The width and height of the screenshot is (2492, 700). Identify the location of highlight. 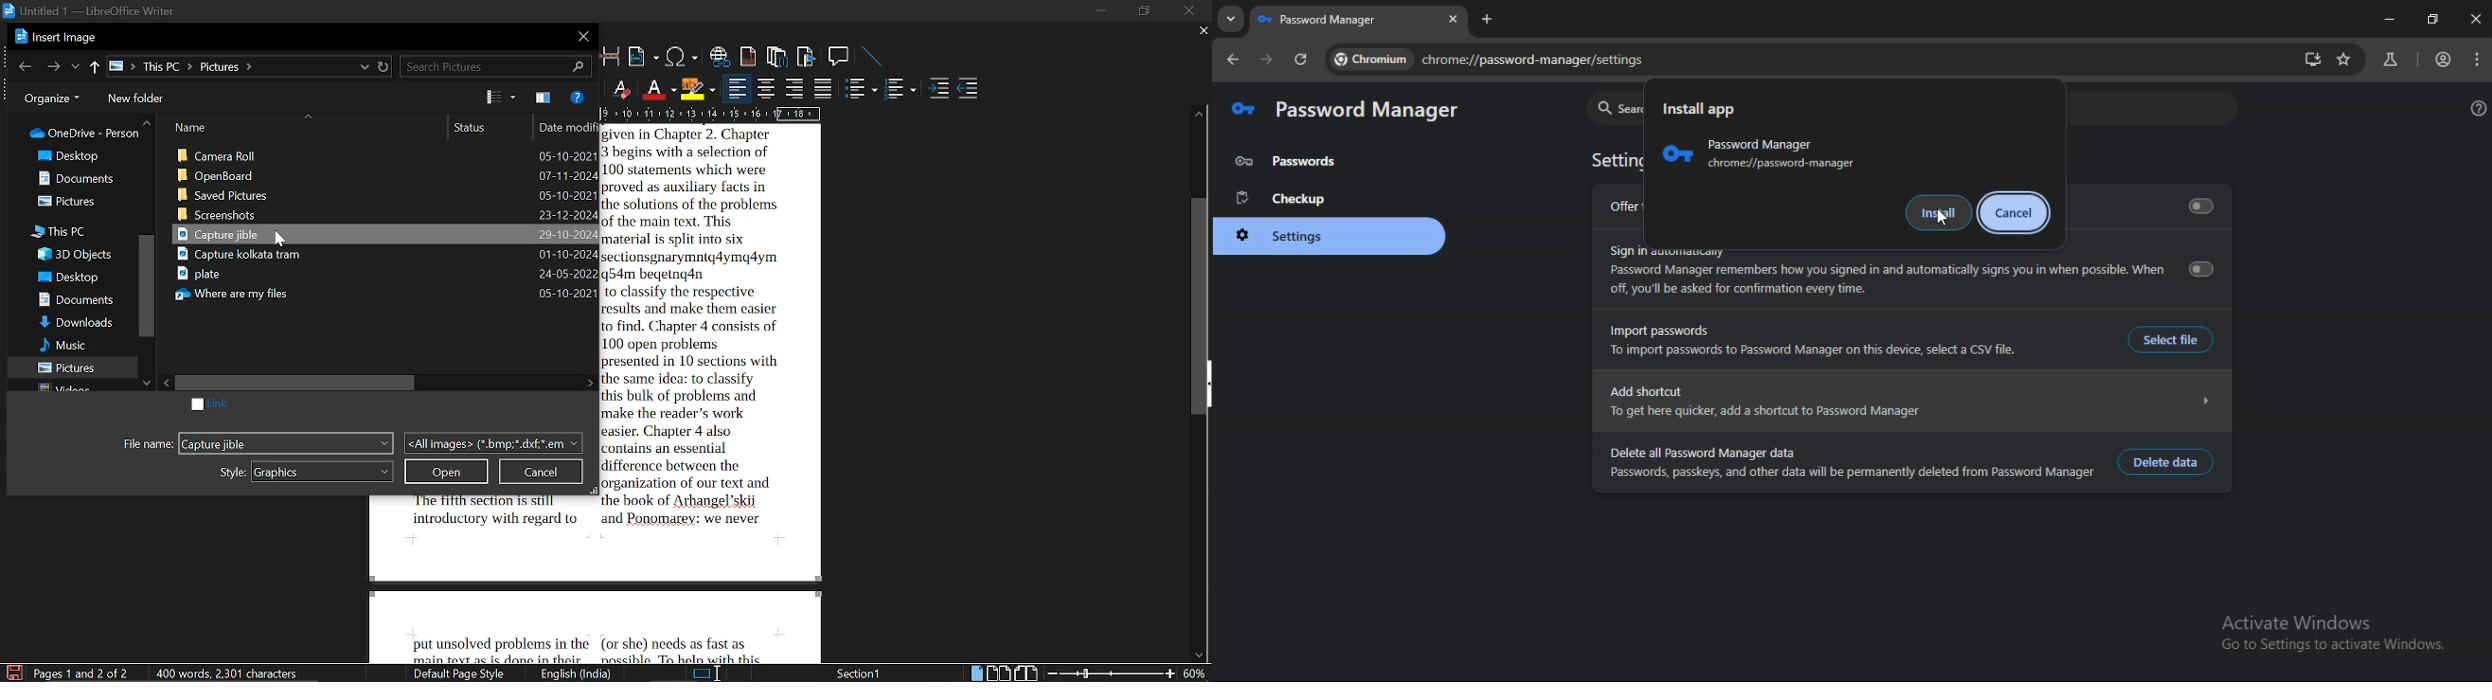
(699, 89).